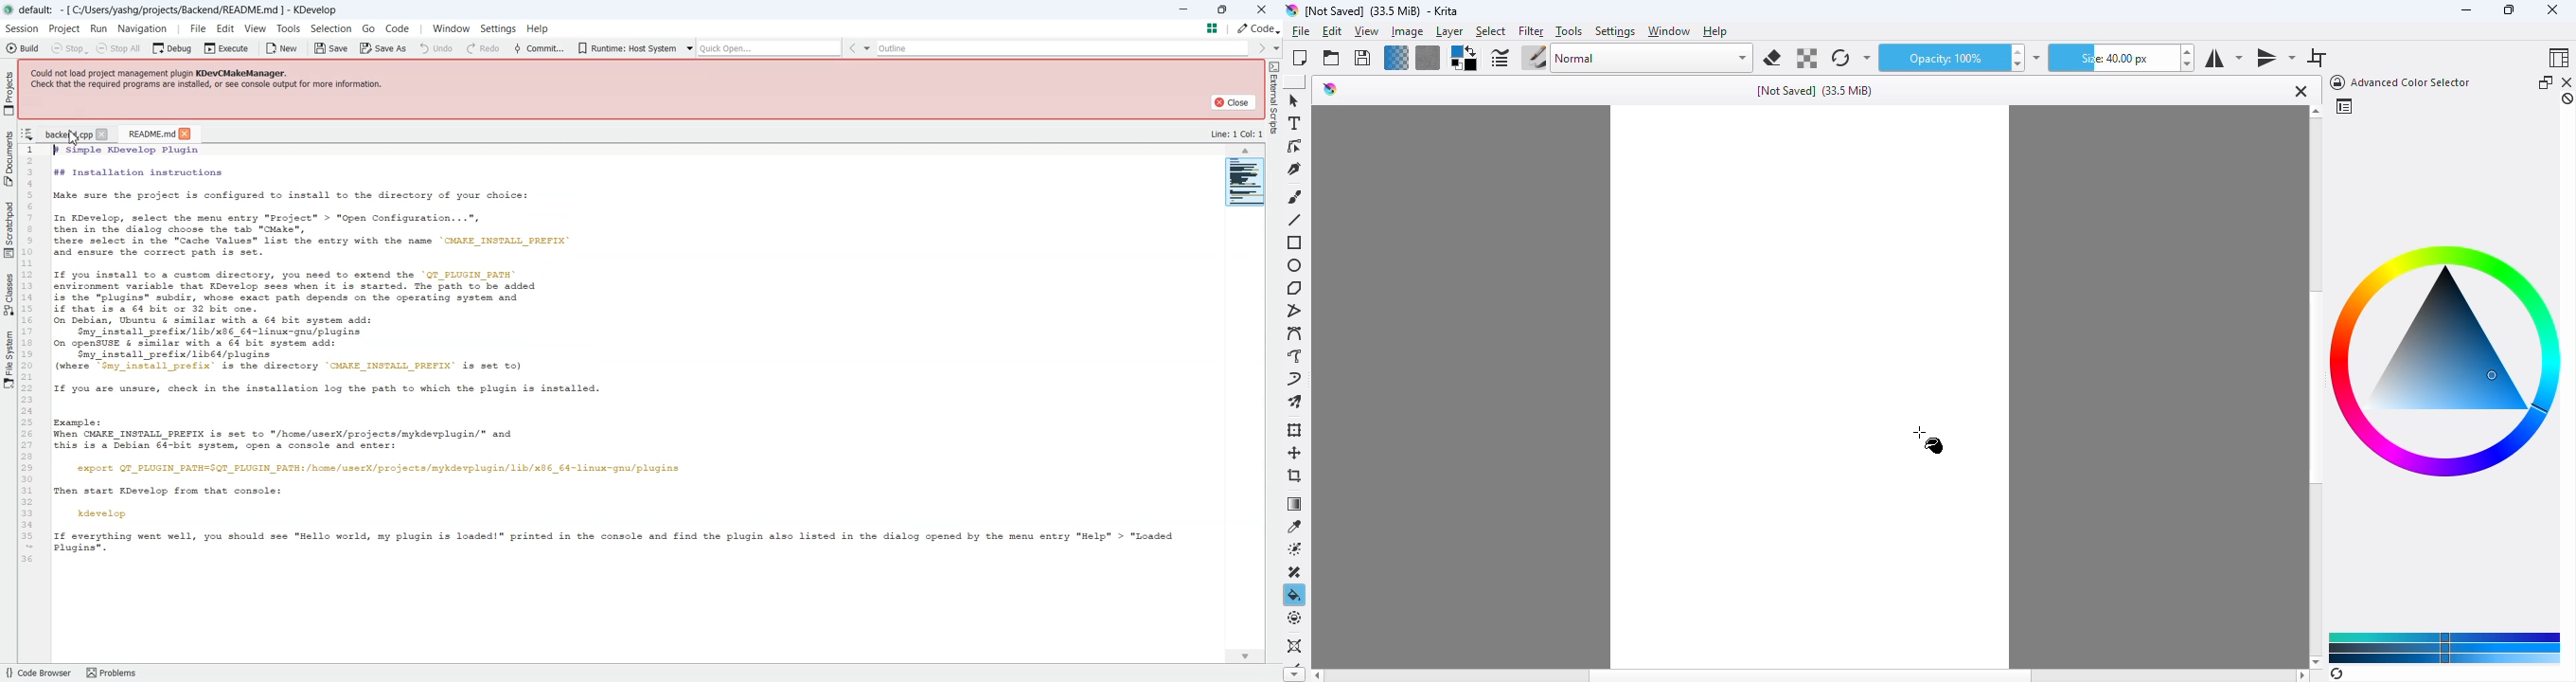  What do you see at coordinates (1296, 266) in the screenshot?
I see `ellipse tool` at bounding box center [1296, 266].